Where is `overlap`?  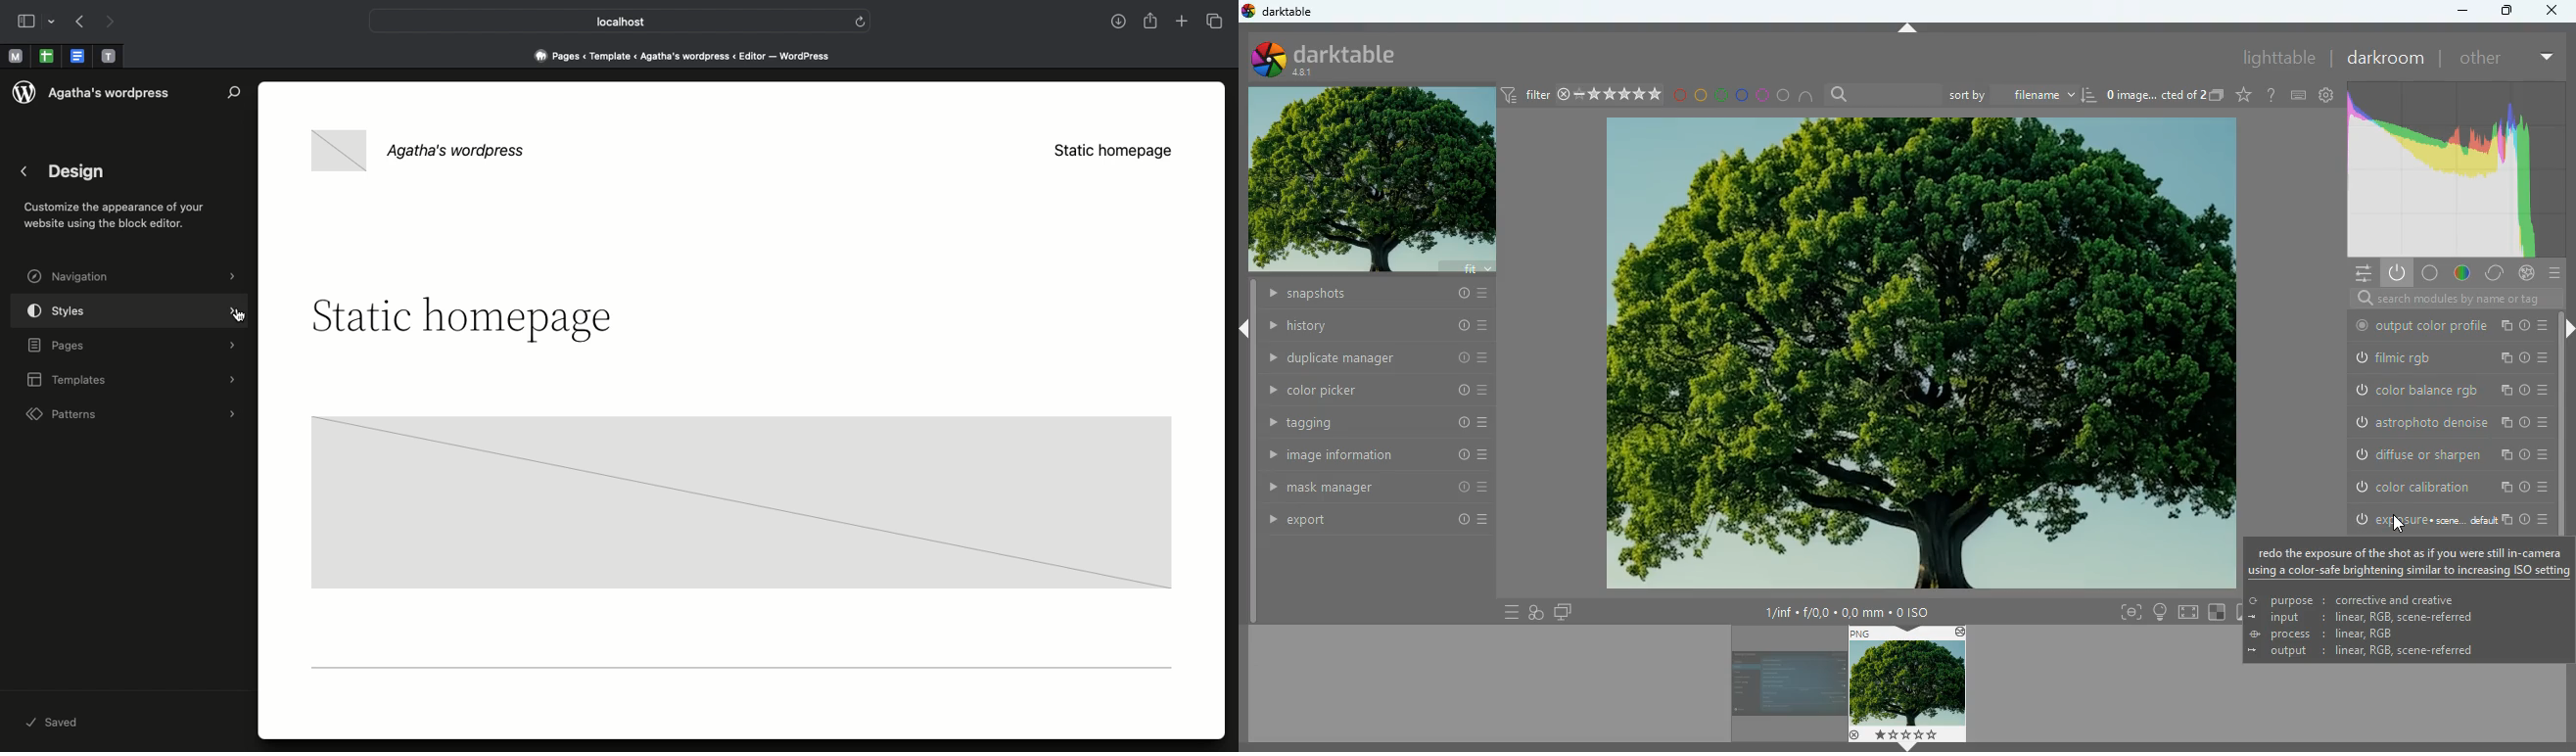 overlap is located at coordinates (1537, 611).